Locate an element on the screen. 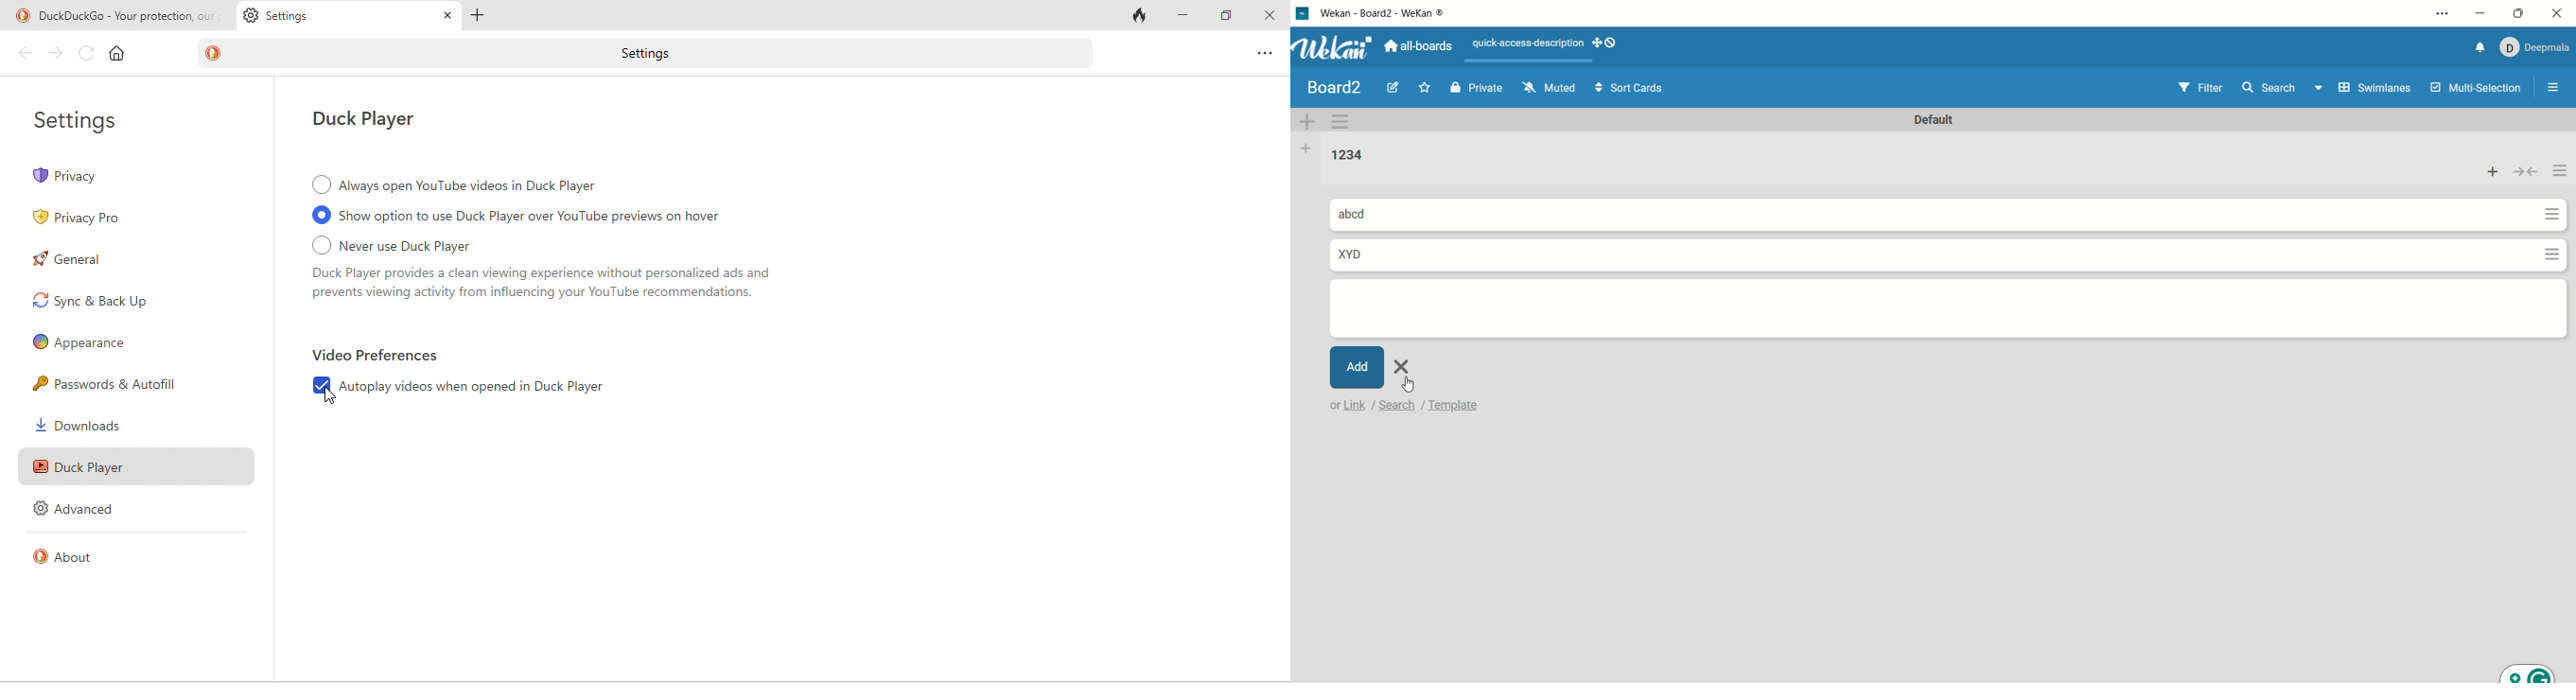 The width and height of the screenshot is (2576, 700). privacy is located at coordinates (135, 176).